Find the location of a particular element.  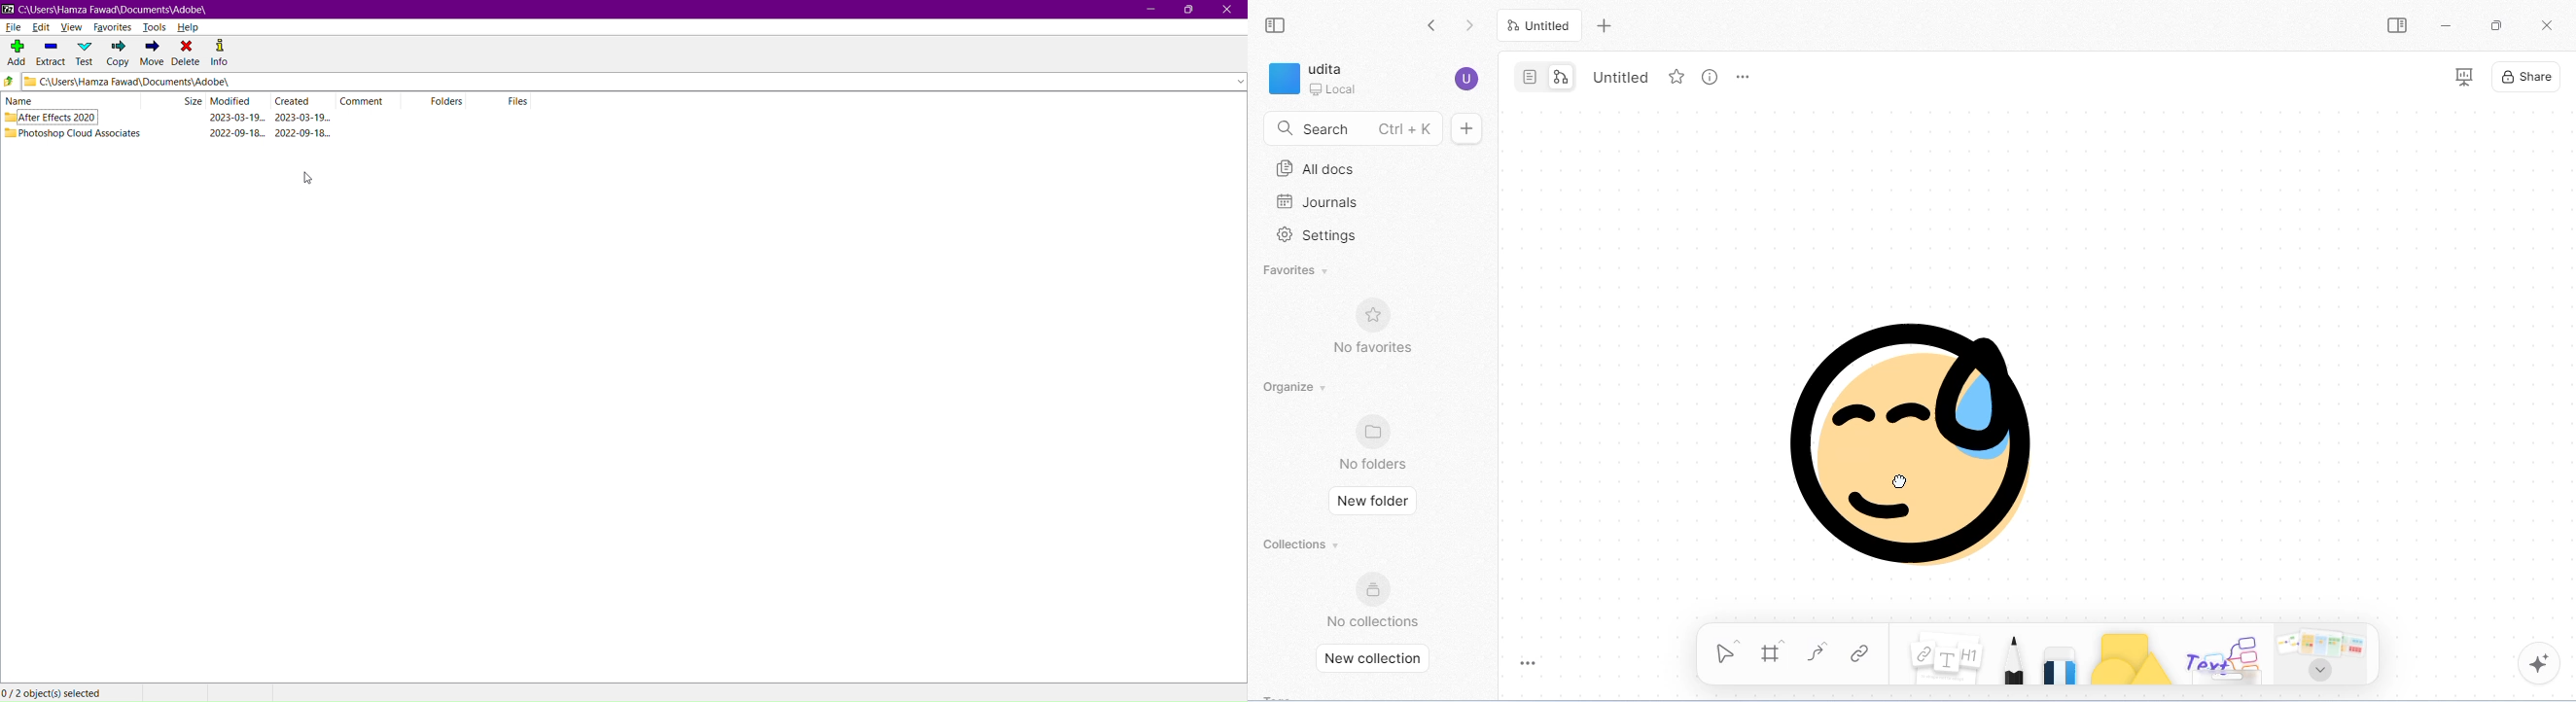

minimize is located at coordinates (2443, 23).